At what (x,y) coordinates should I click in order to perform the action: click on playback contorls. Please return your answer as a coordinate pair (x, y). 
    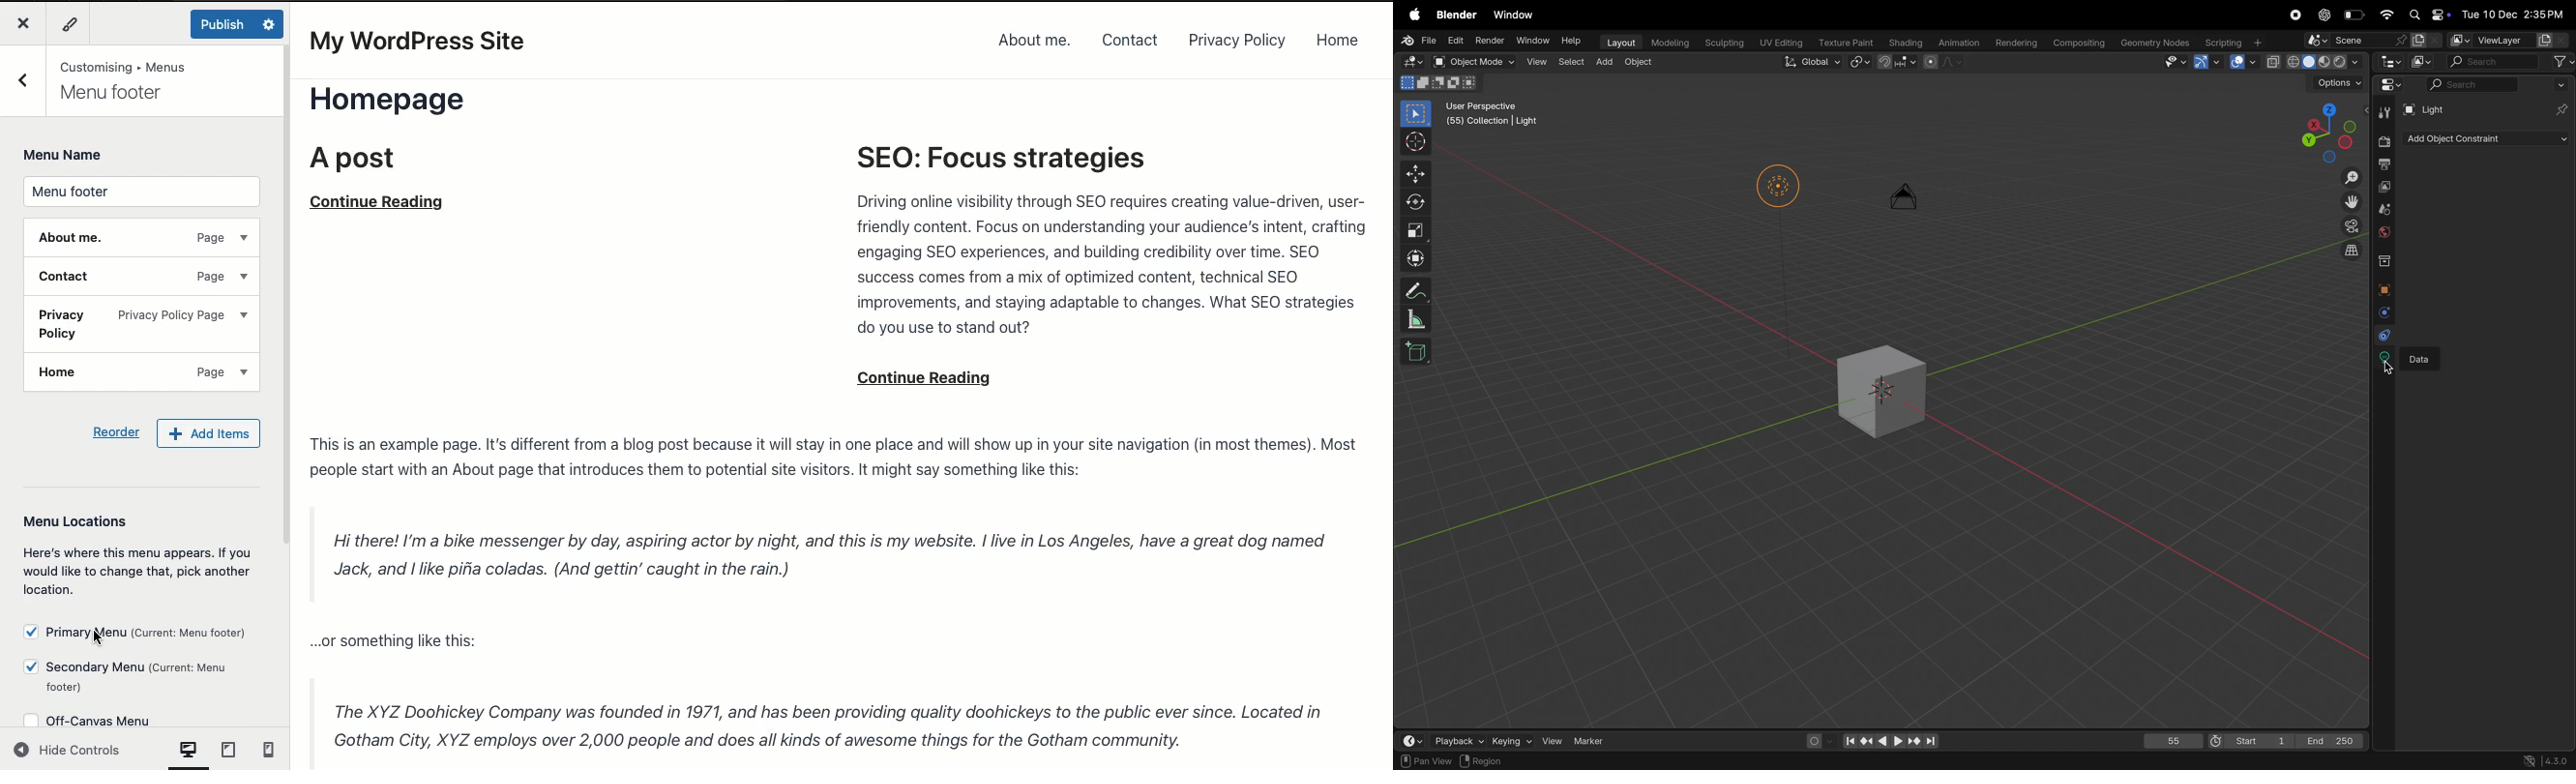
    Looking at the image, I should click on (1888, 739).